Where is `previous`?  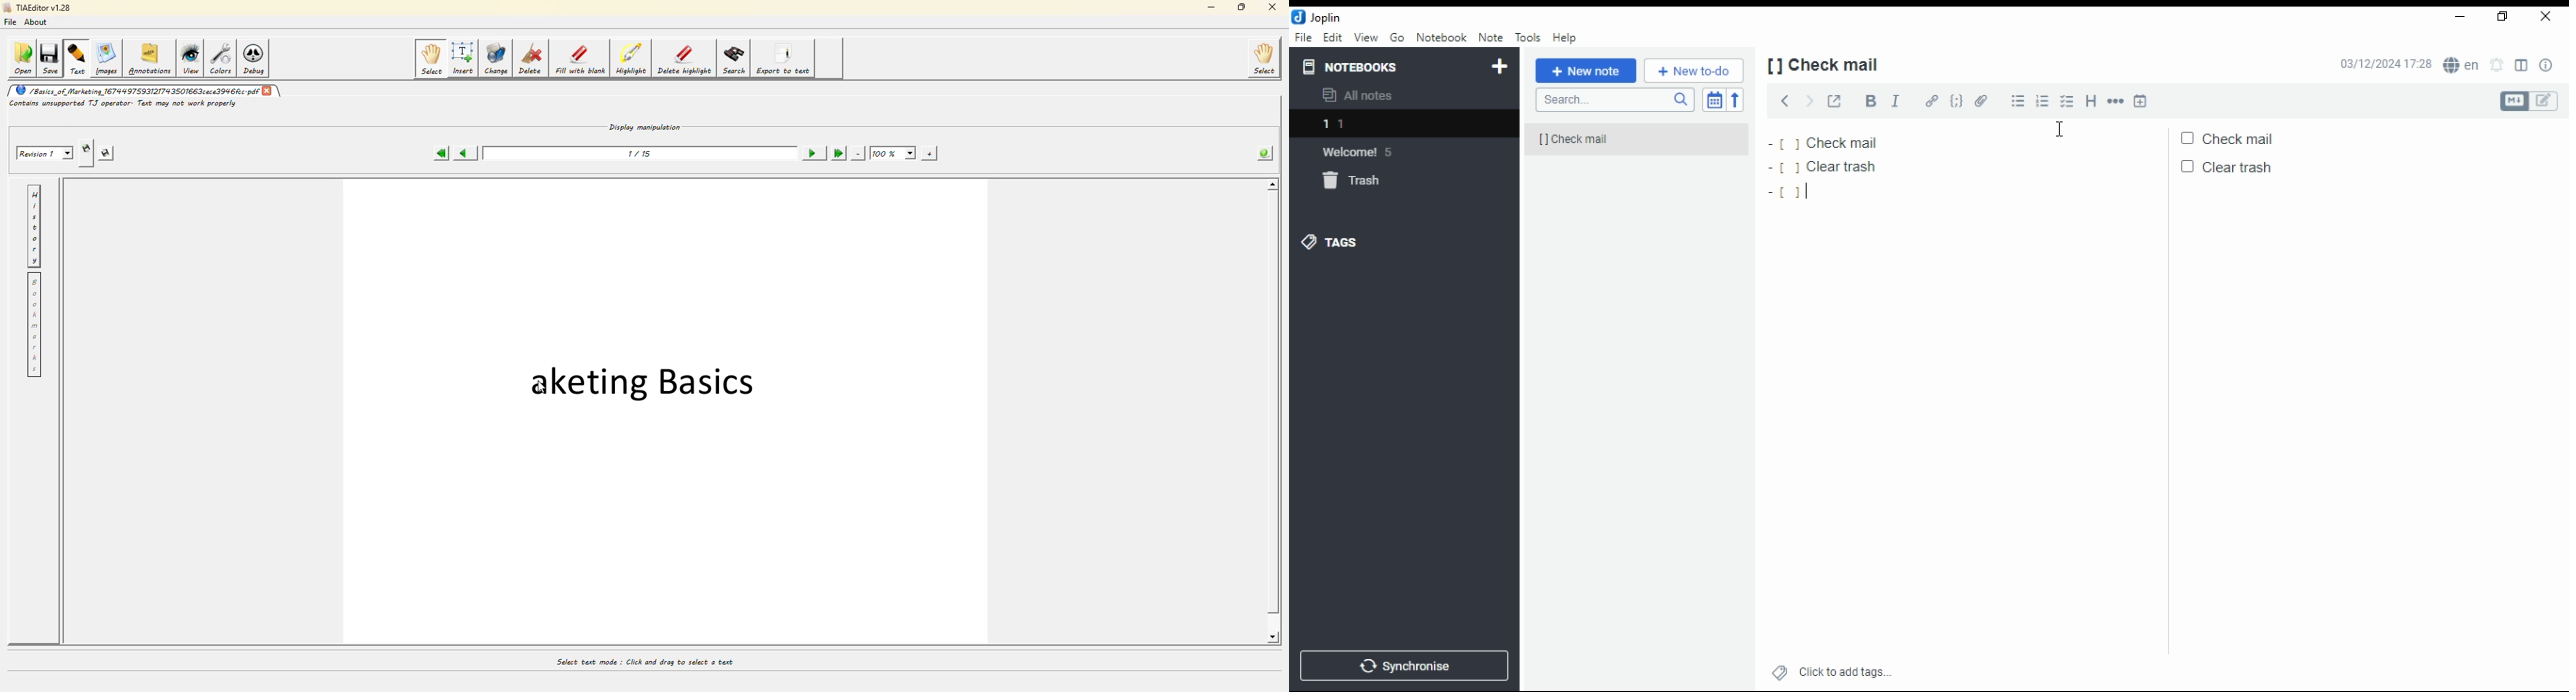 previous is located at coordinates (1783, 100).